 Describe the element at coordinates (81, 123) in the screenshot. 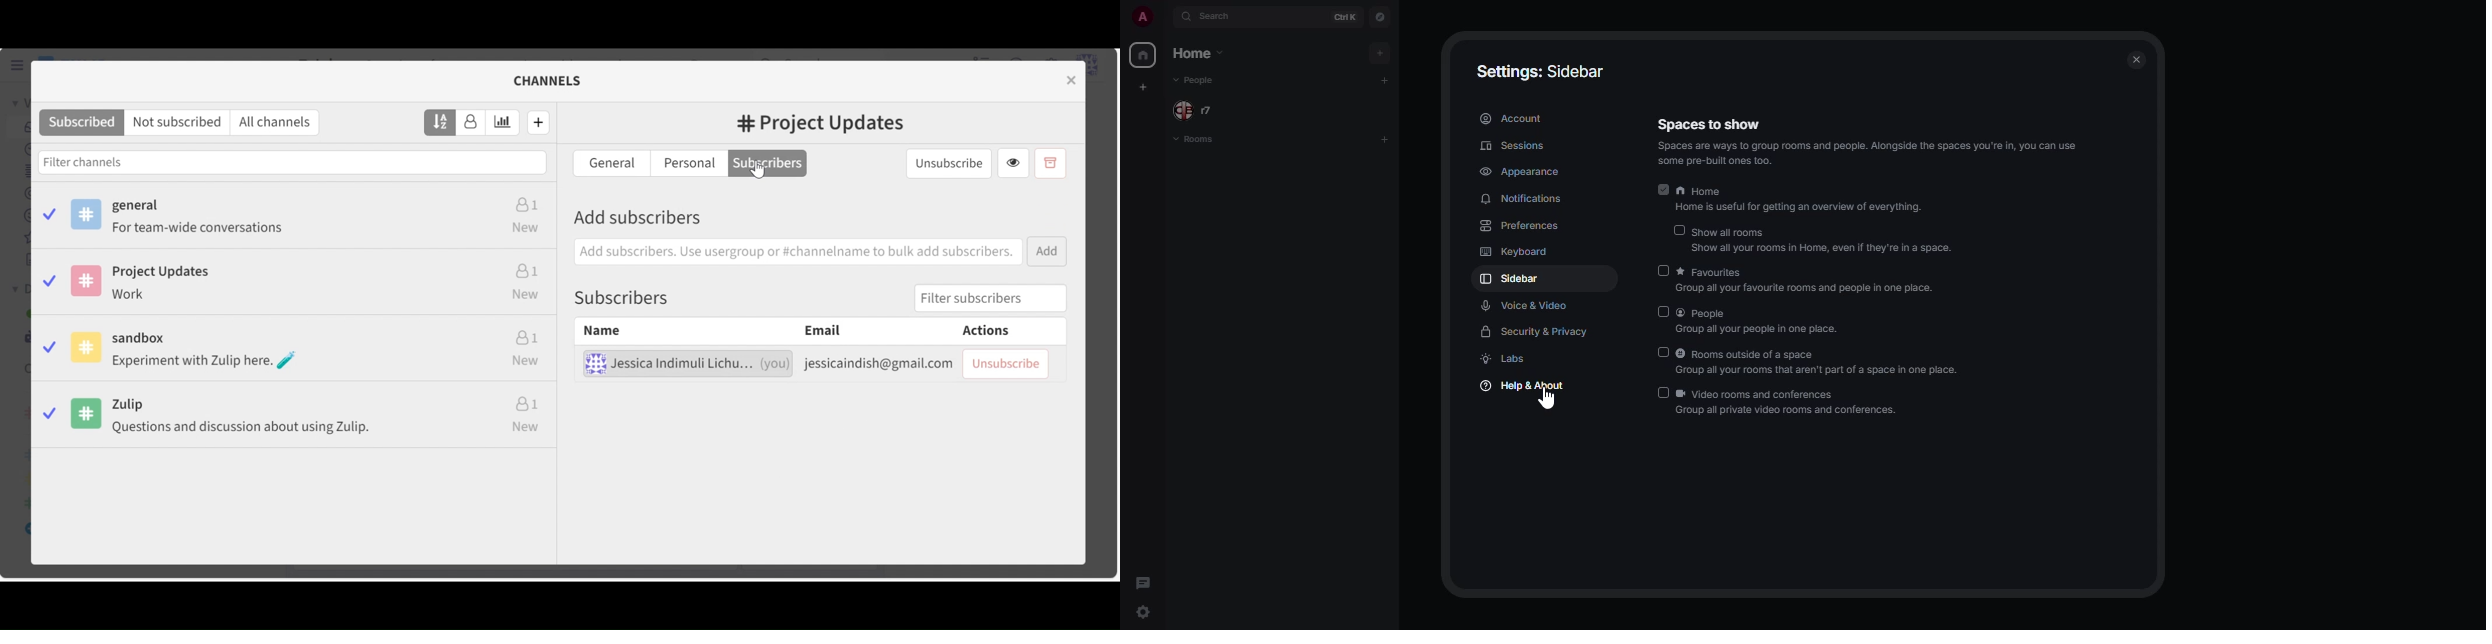

I see `` at that location.